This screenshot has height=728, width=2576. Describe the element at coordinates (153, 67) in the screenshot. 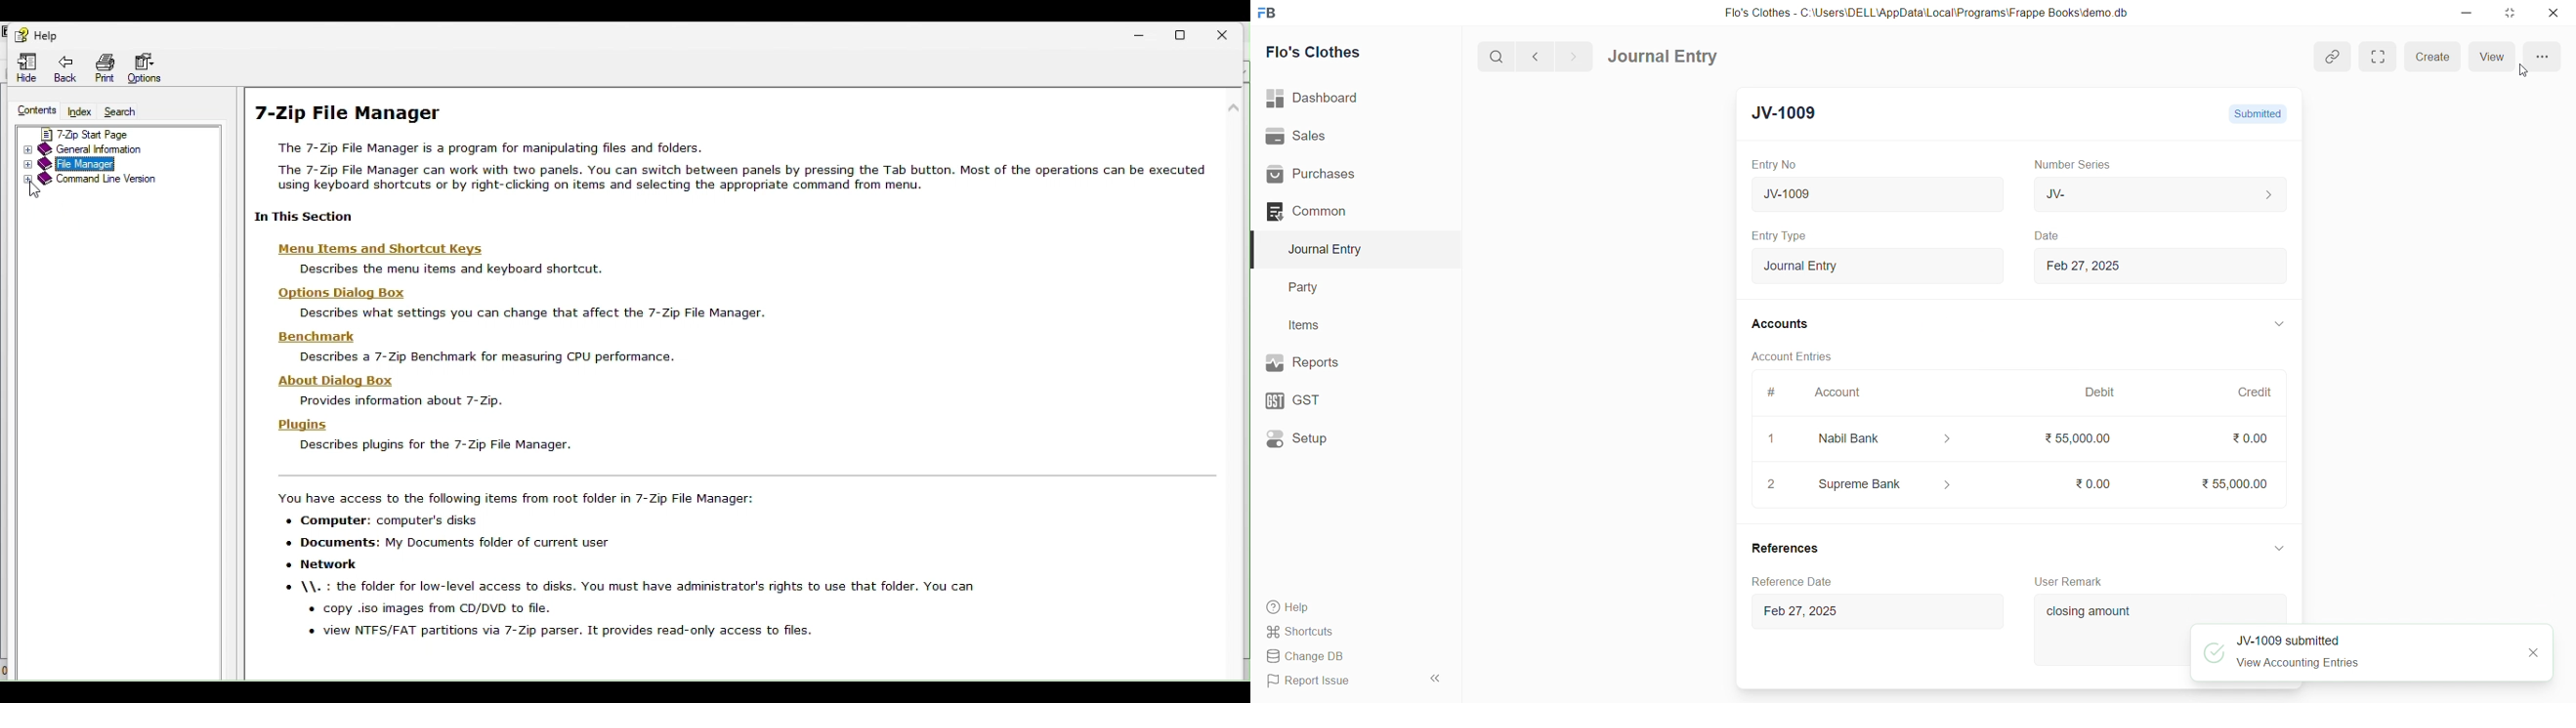

I see `Options` at that location.